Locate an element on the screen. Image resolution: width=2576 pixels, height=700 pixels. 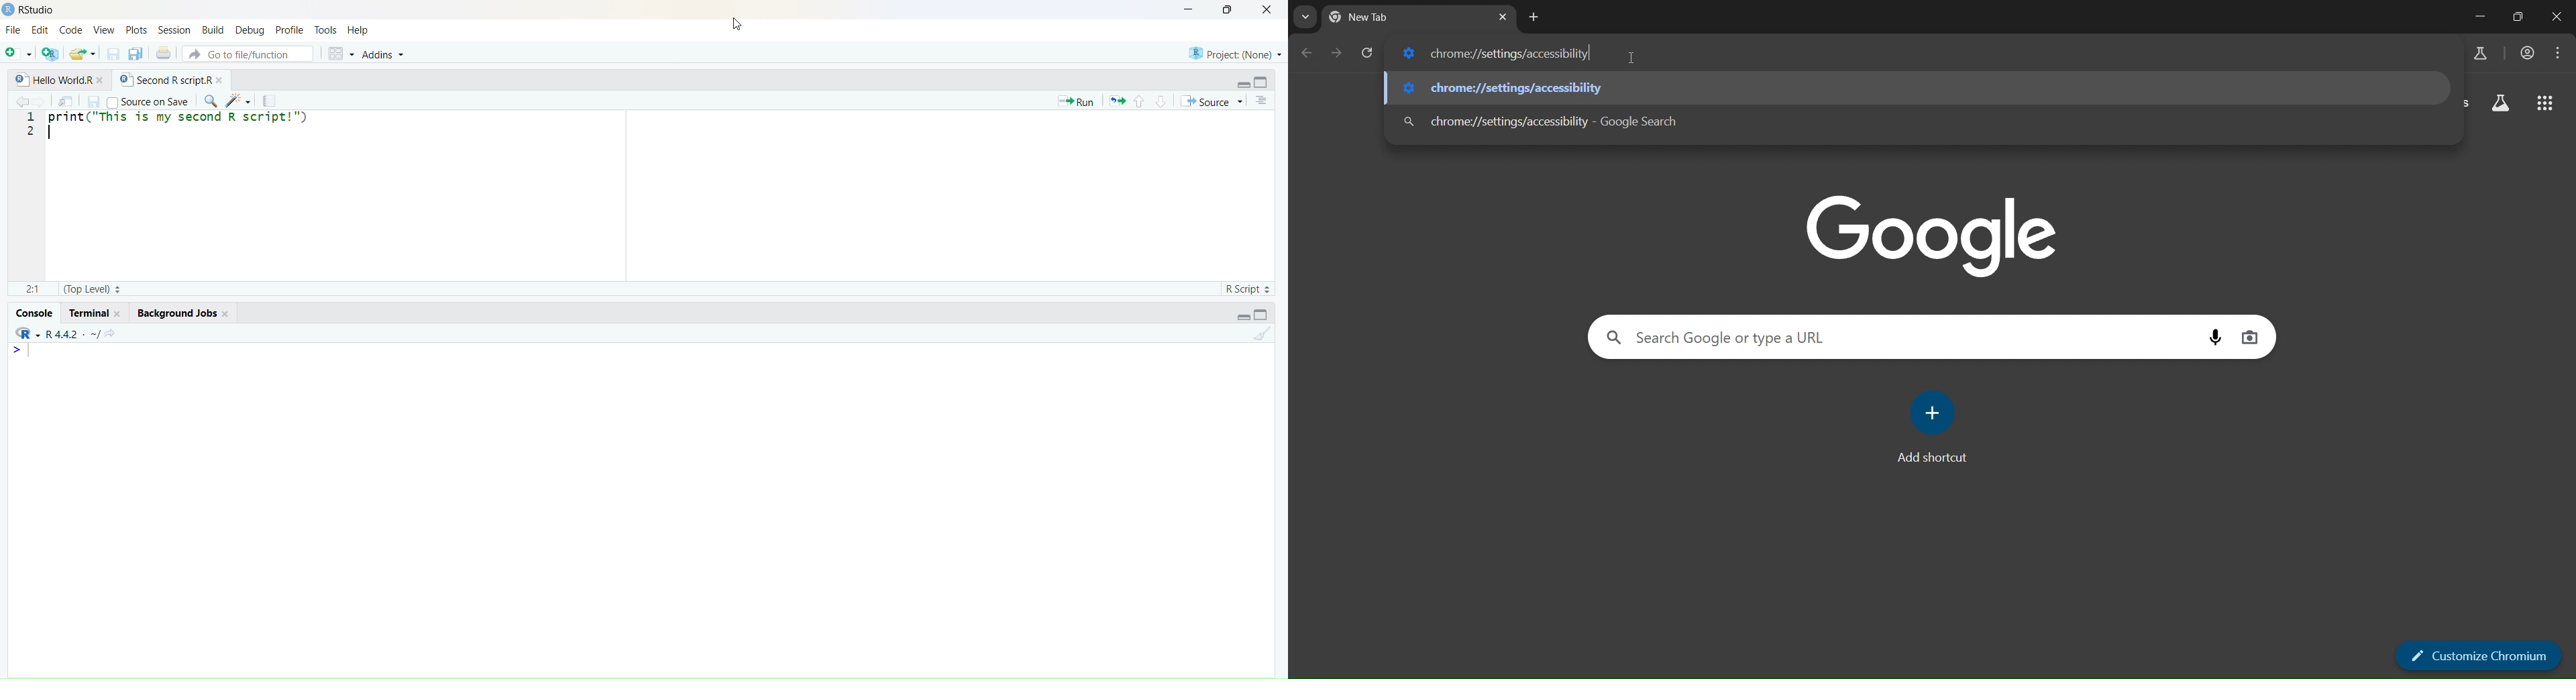
R 4.4.2 ~. is located at coordinates (72, 333).